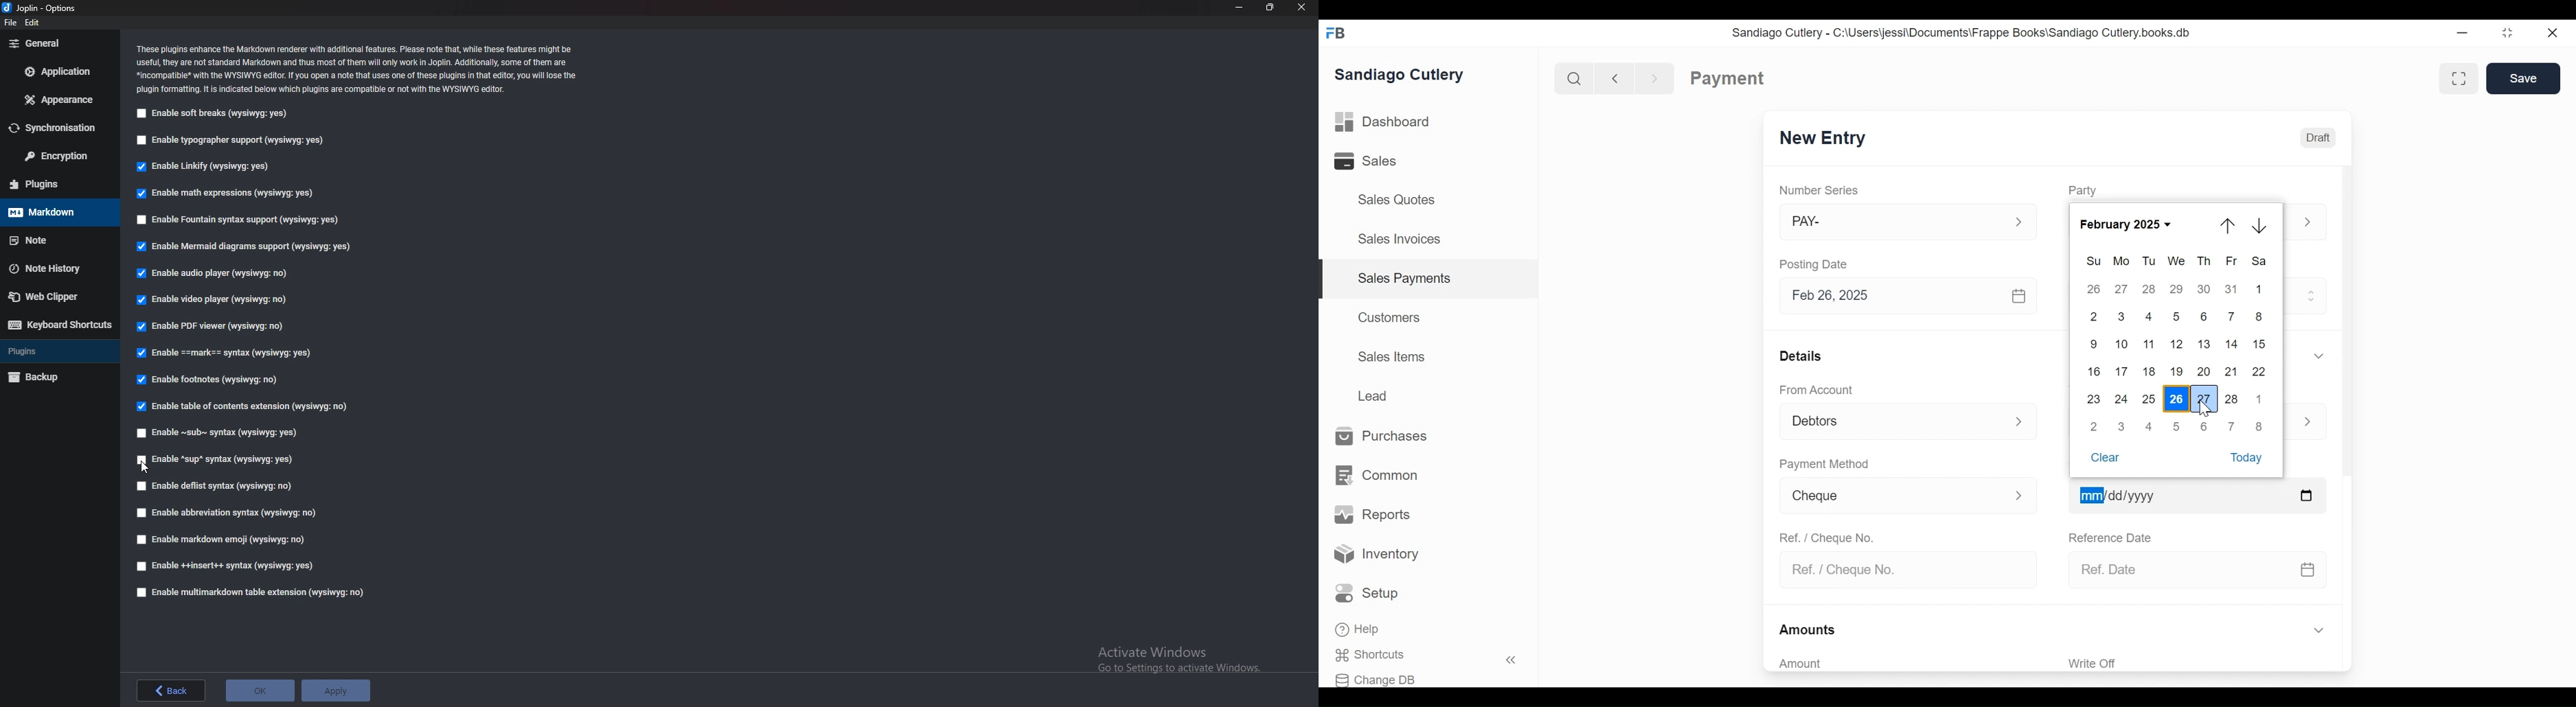 The height and width of the screenshot is (728, 2576). Describe the element at coordinates (227, 193) in the screenshot. I see `Enable math expressions (wysiwyg: yes)` at that location.